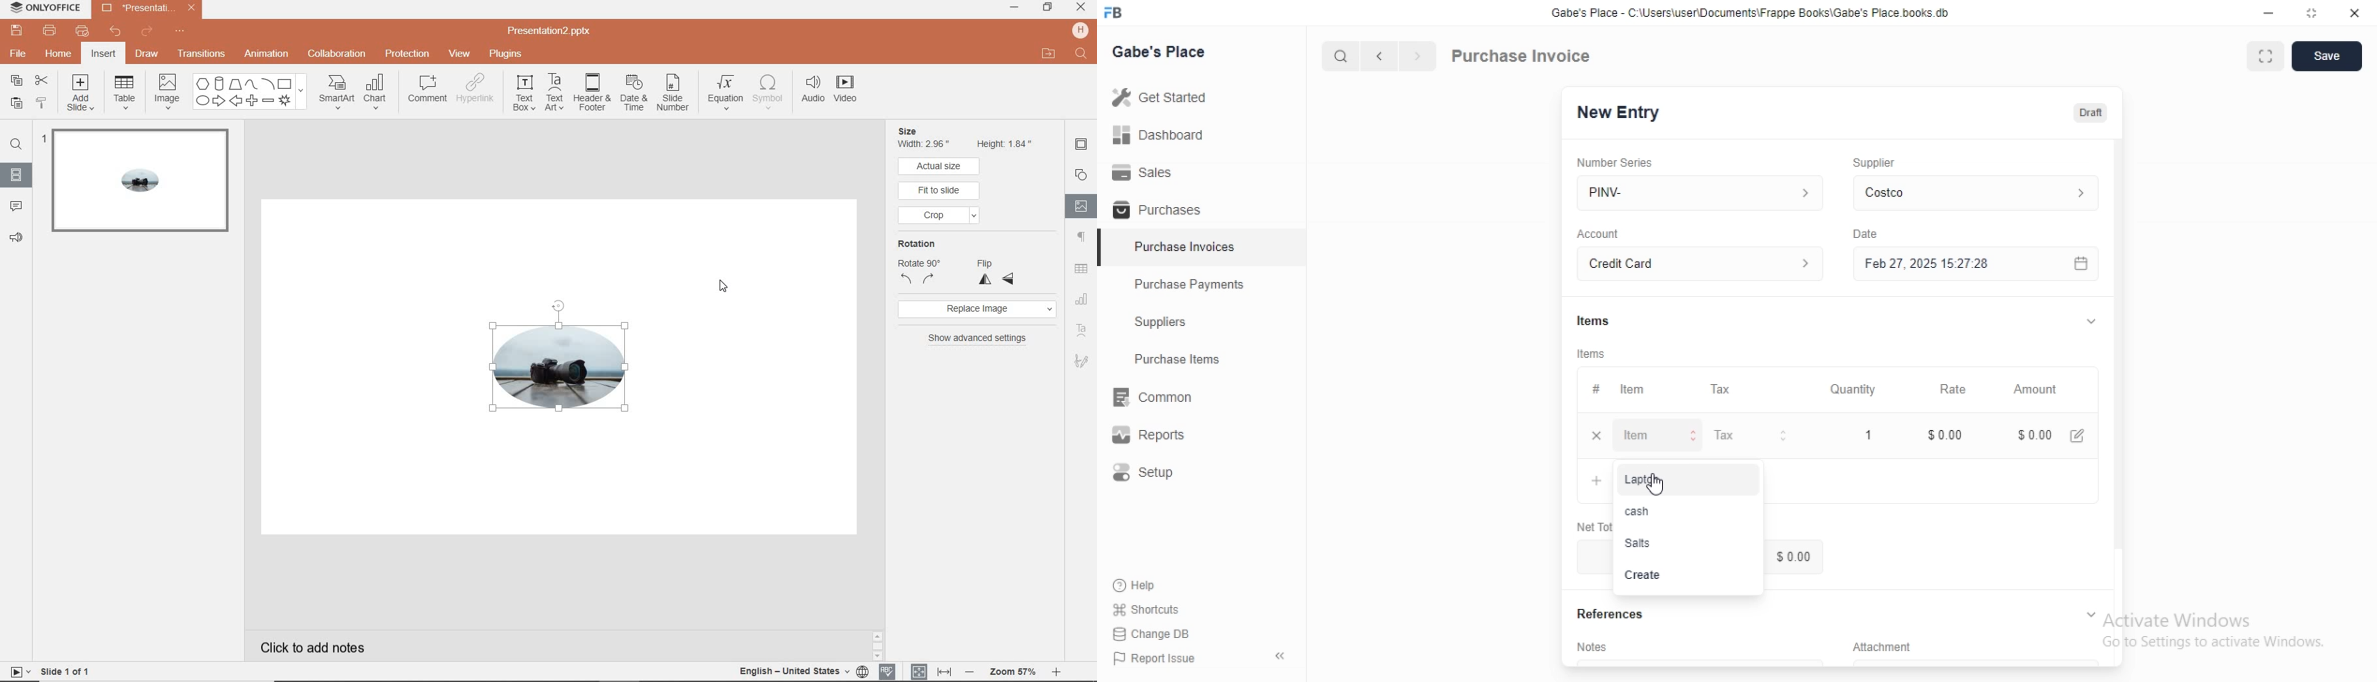 This screenshot has width=2380, height=700. What do you see at coordinates (2091, 113) in the screenshot?
I see `Draft` at bounding box center [2091, 113].